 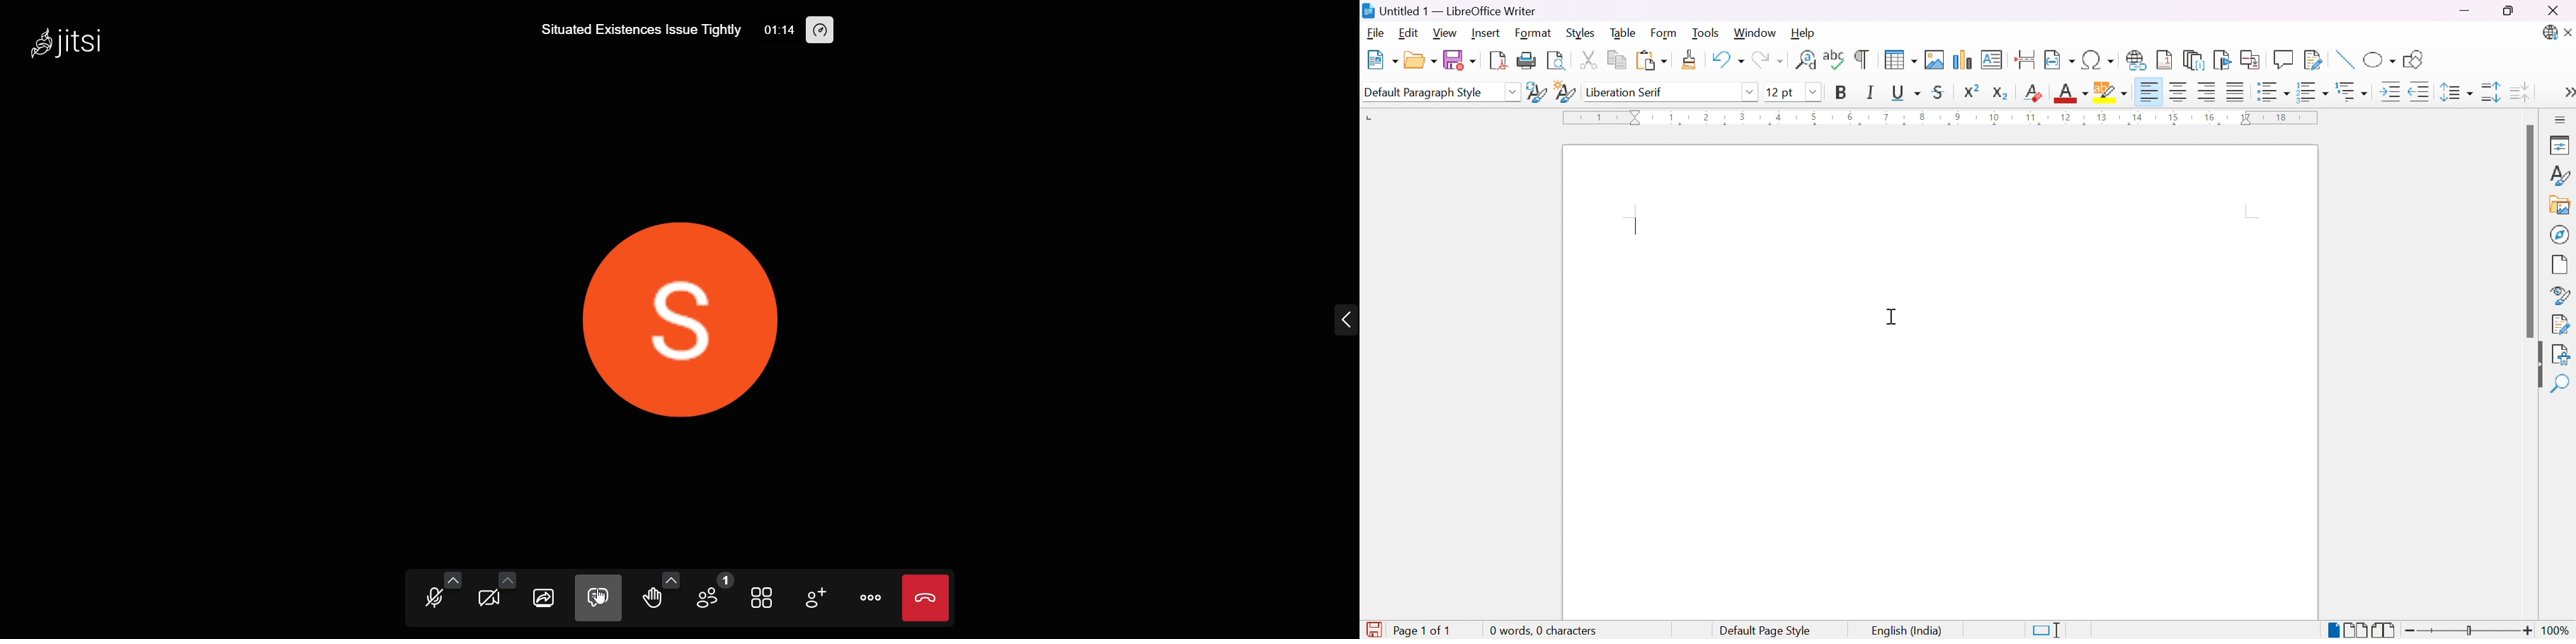 I want to click on Select outline format, so click(x=2354, y=92).